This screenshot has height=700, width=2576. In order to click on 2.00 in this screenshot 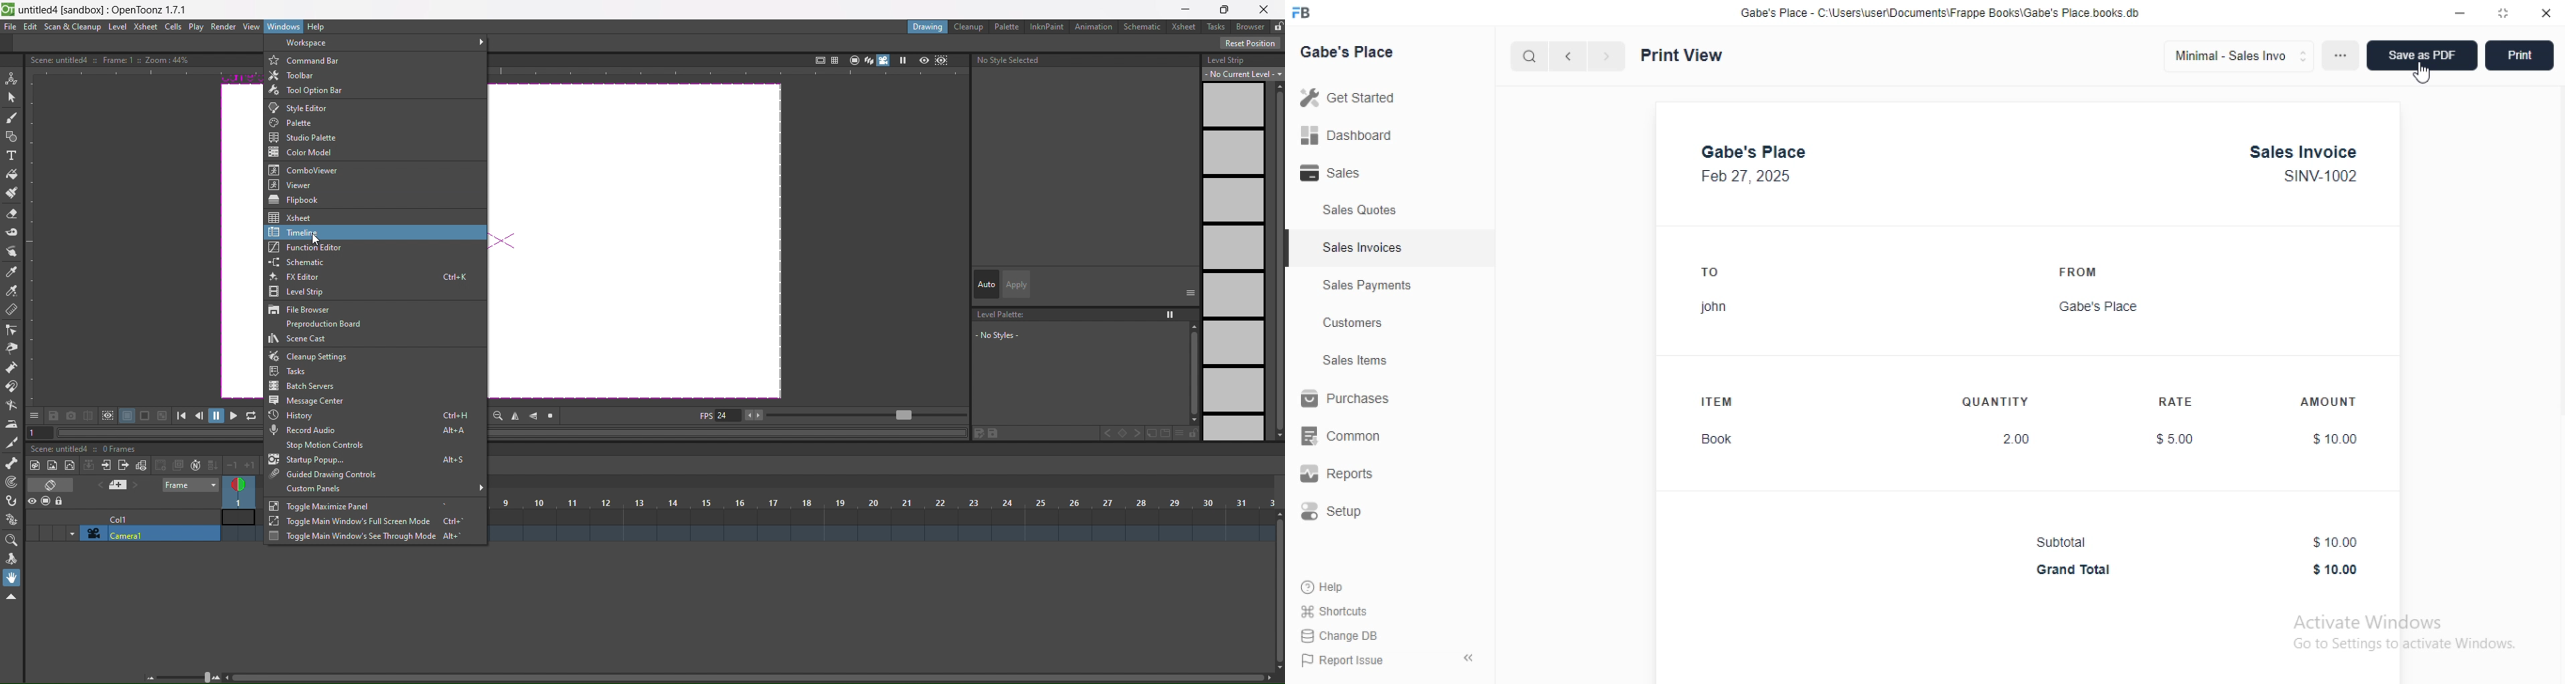, I will do `click(2018, 439)`.